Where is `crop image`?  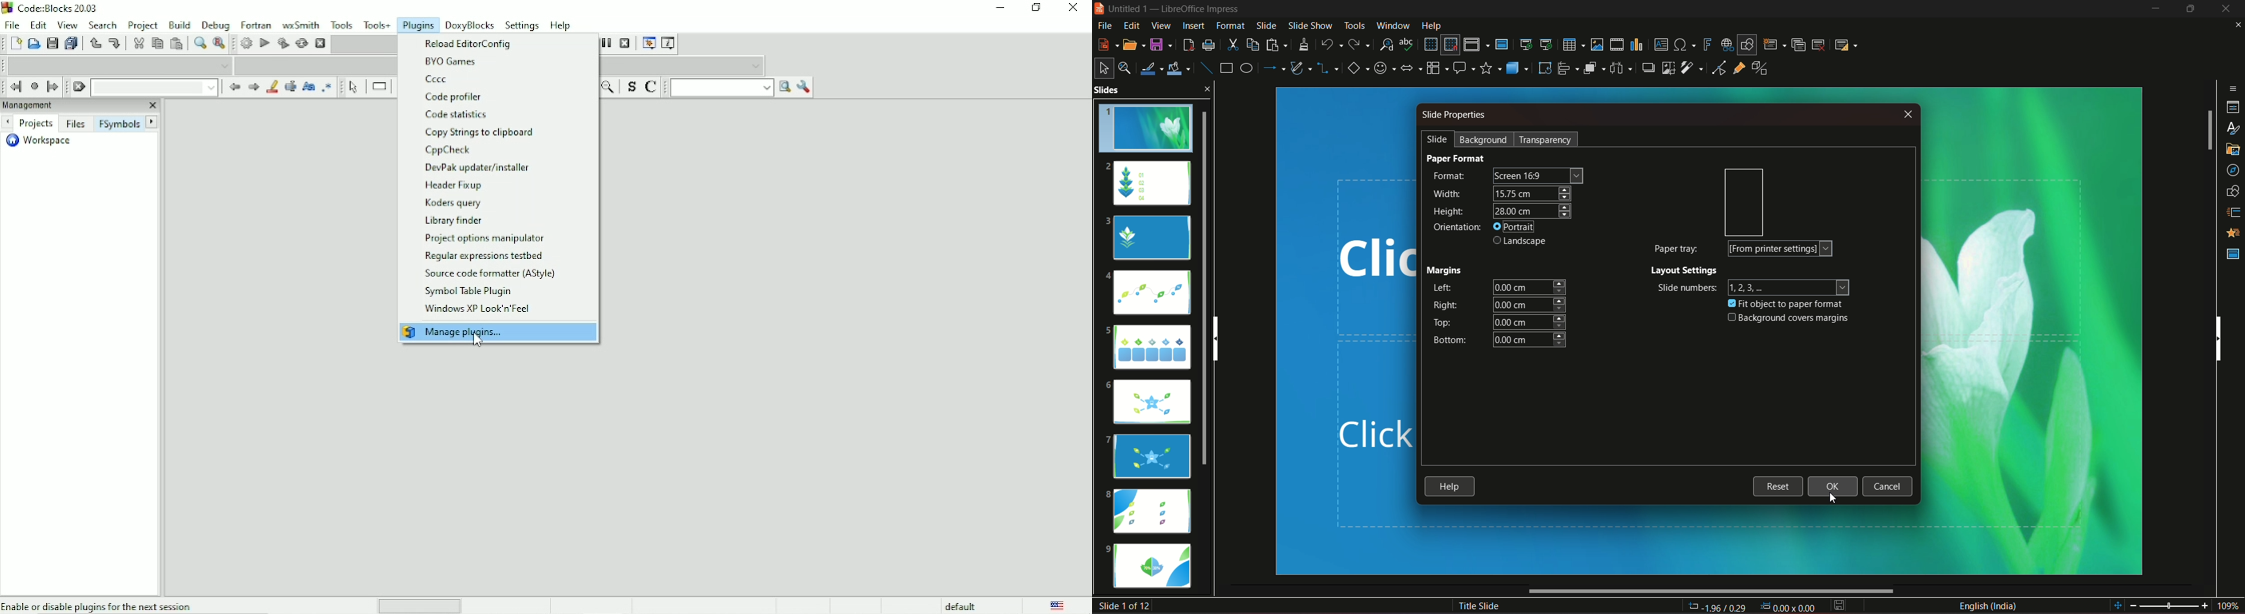
crop image is located at coordinates (1668, 67).